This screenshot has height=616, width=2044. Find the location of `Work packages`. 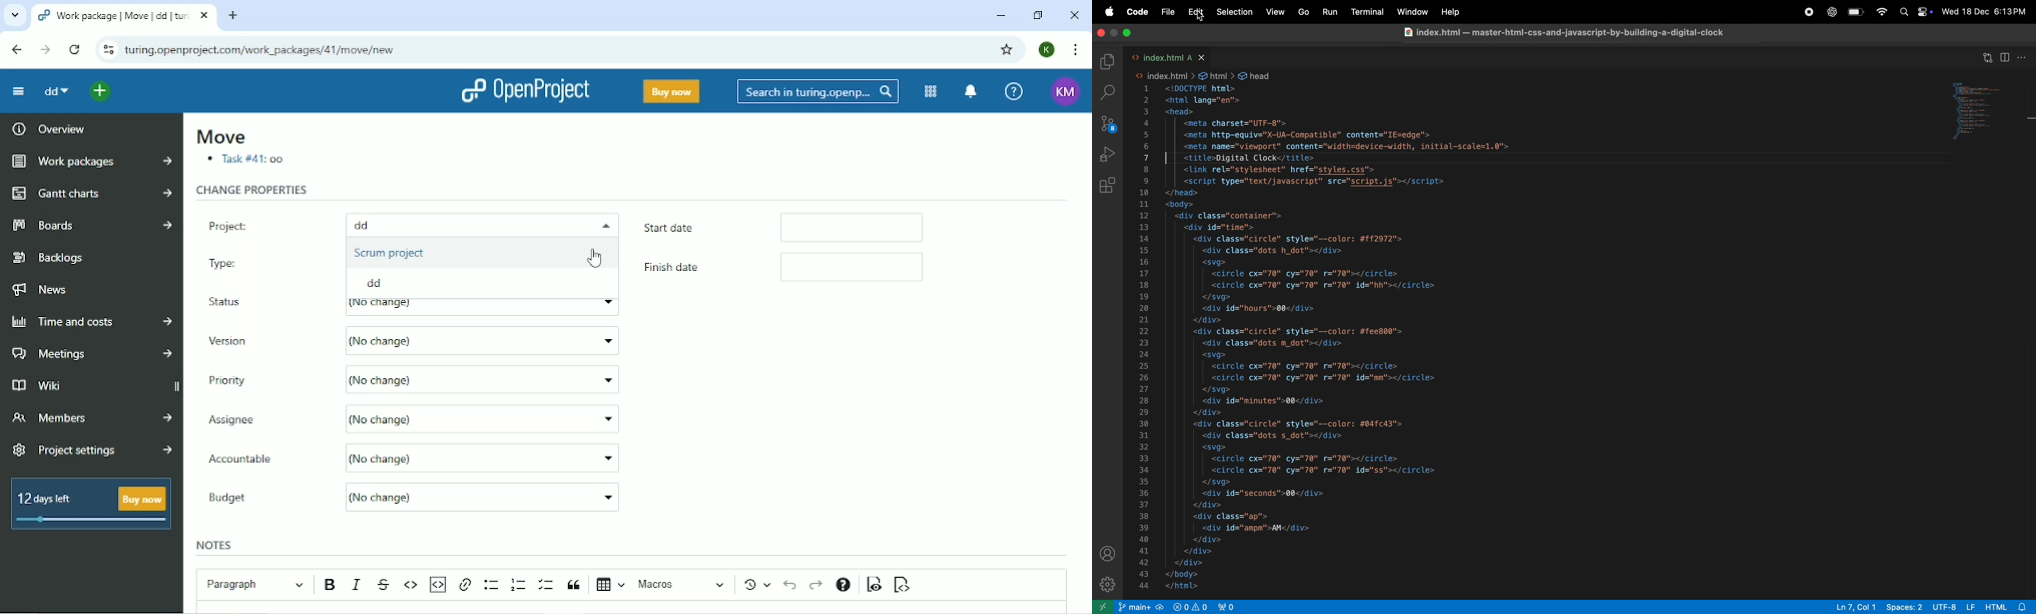

Work packages is located at coordinates (91, 162).